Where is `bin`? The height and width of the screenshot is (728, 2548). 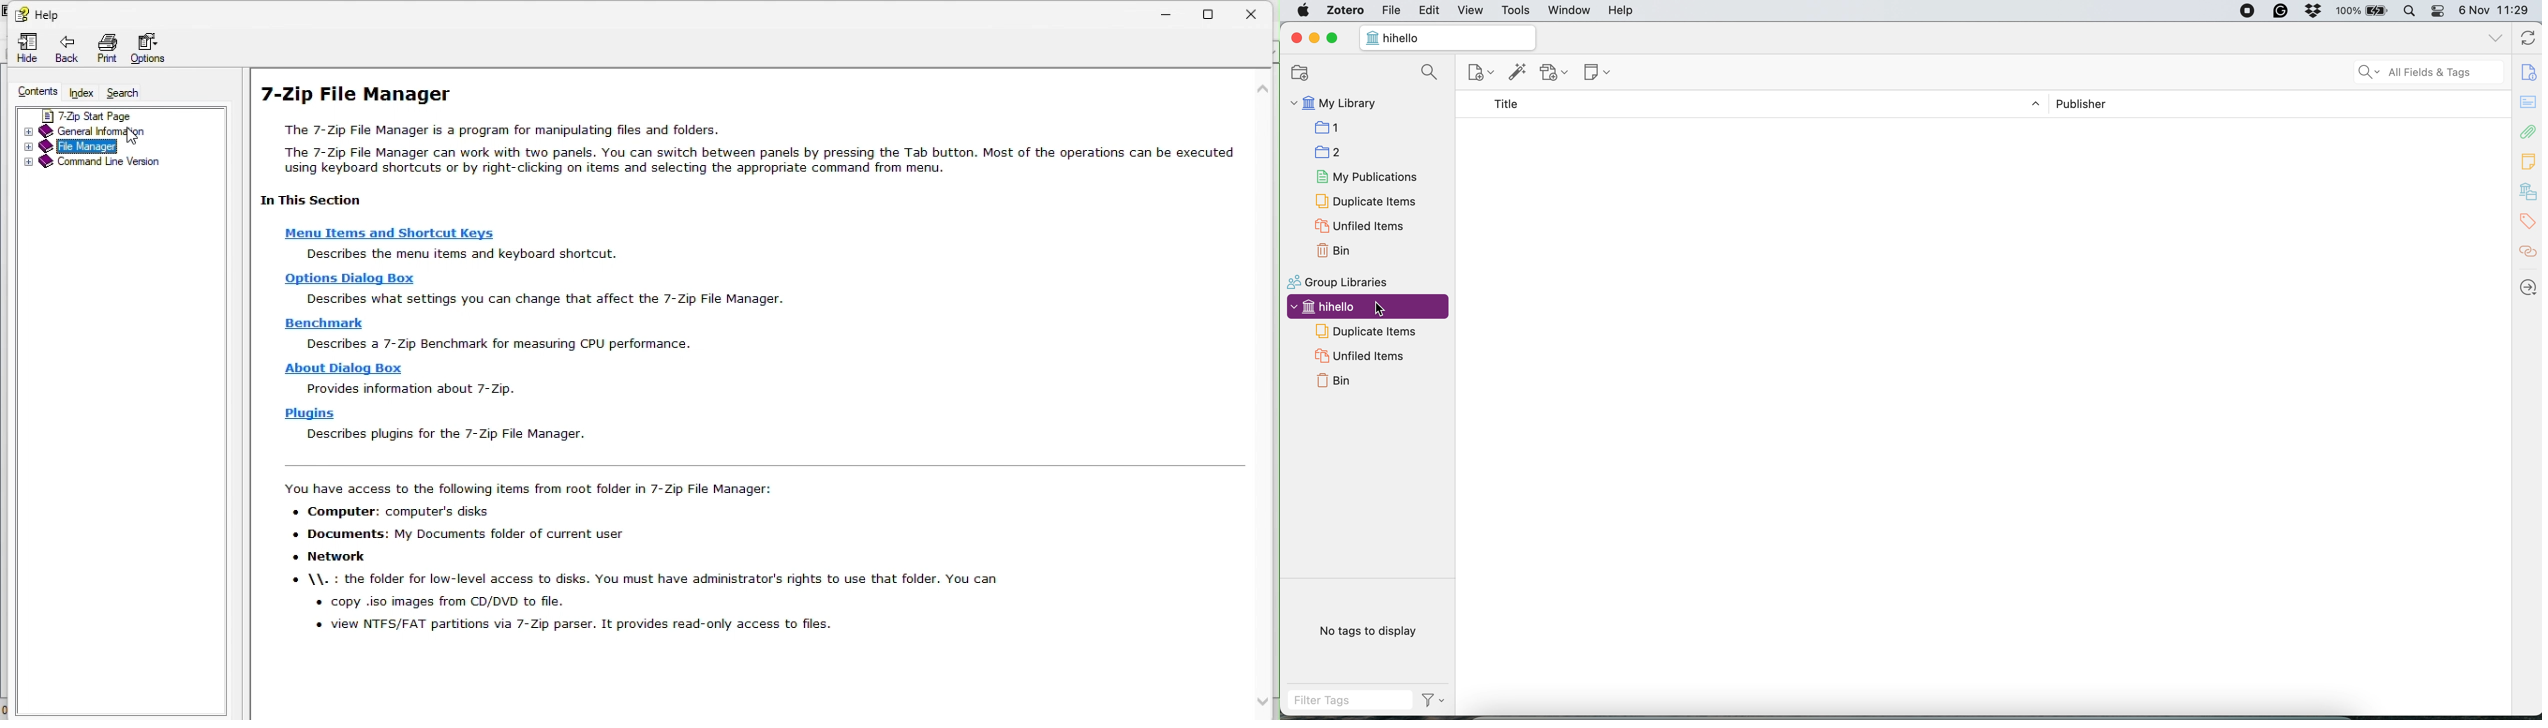 bin is located at coordinates (1339, 380).